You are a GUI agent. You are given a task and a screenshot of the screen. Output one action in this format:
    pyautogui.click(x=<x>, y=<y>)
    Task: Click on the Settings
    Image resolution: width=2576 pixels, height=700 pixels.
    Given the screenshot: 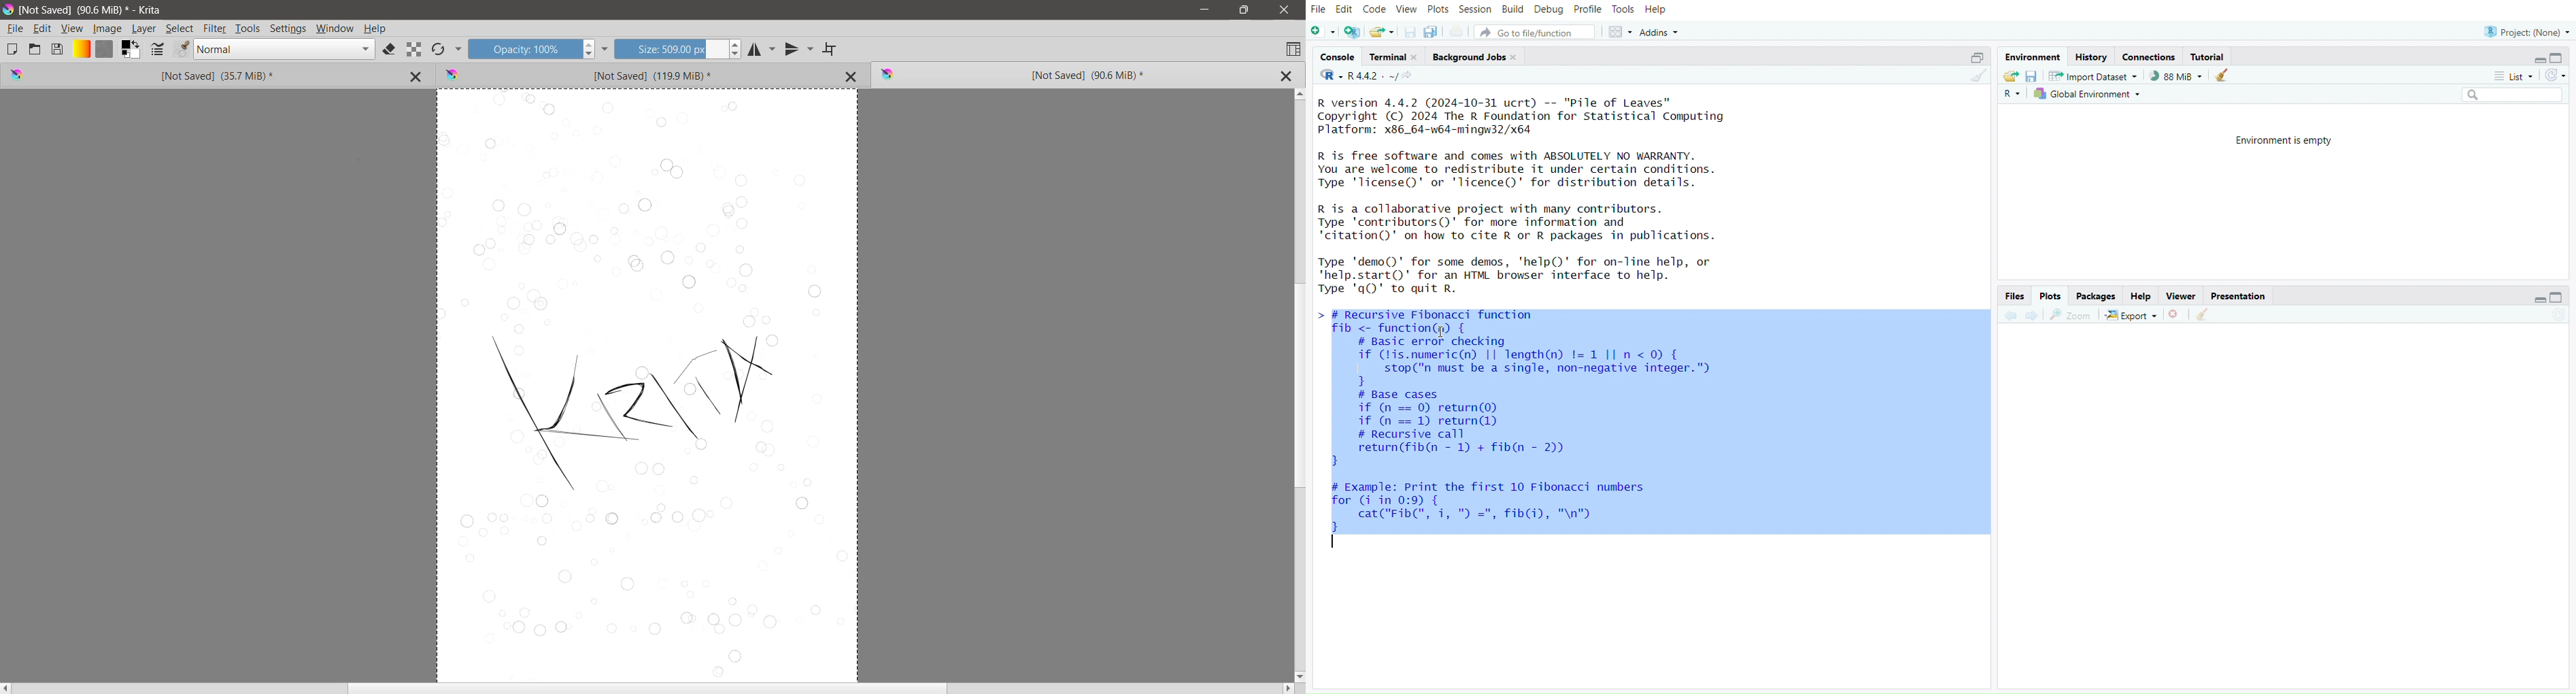 What is the action you would take?
    pyautogui.click(x=288, y=29)
    